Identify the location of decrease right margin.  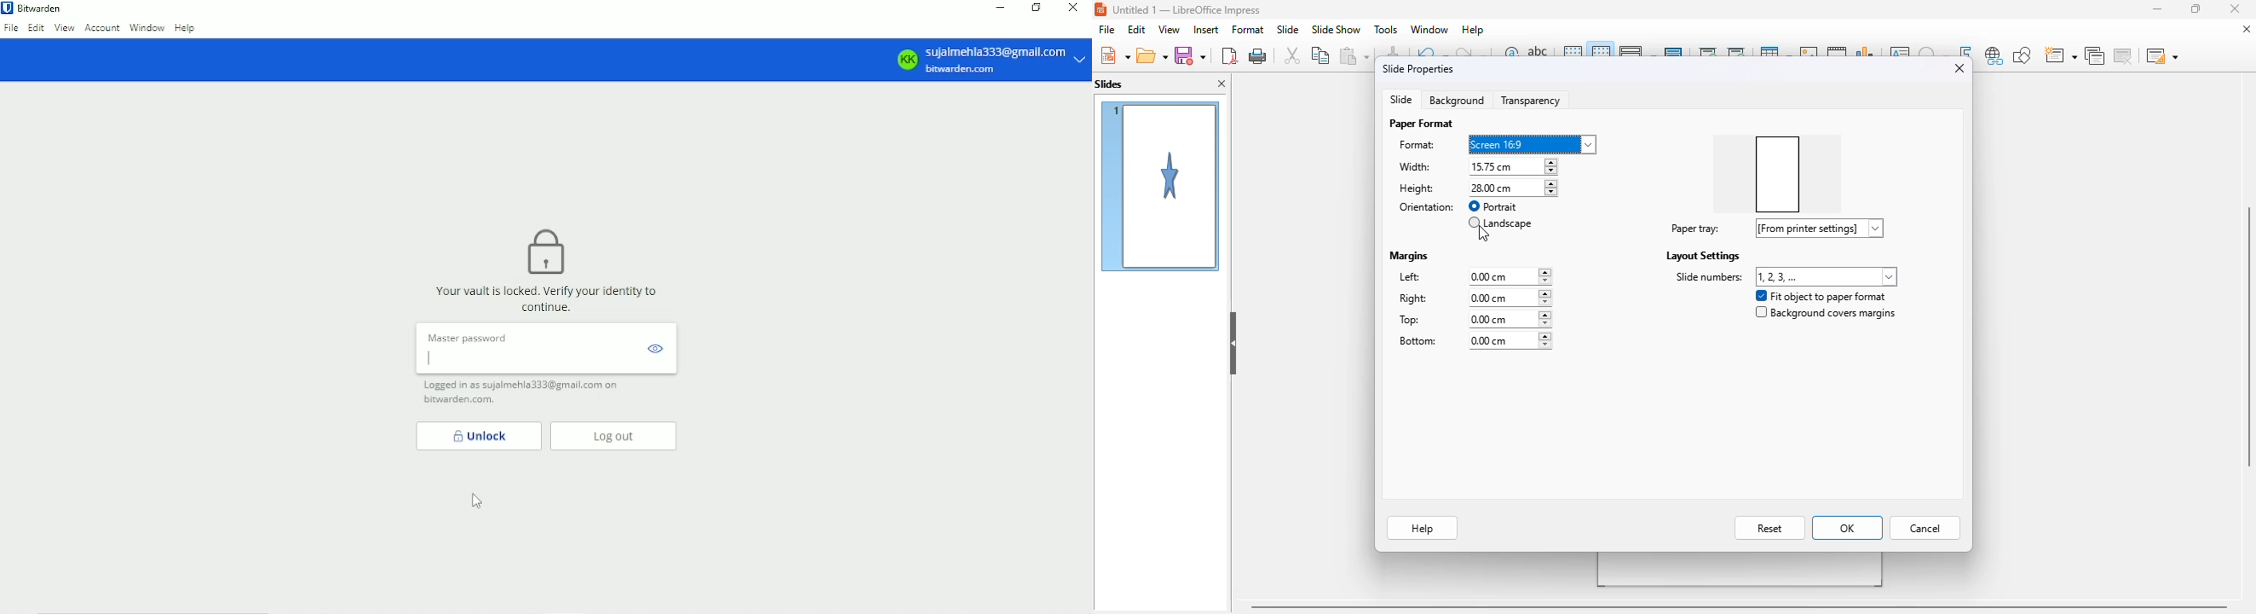
(1547, 304).